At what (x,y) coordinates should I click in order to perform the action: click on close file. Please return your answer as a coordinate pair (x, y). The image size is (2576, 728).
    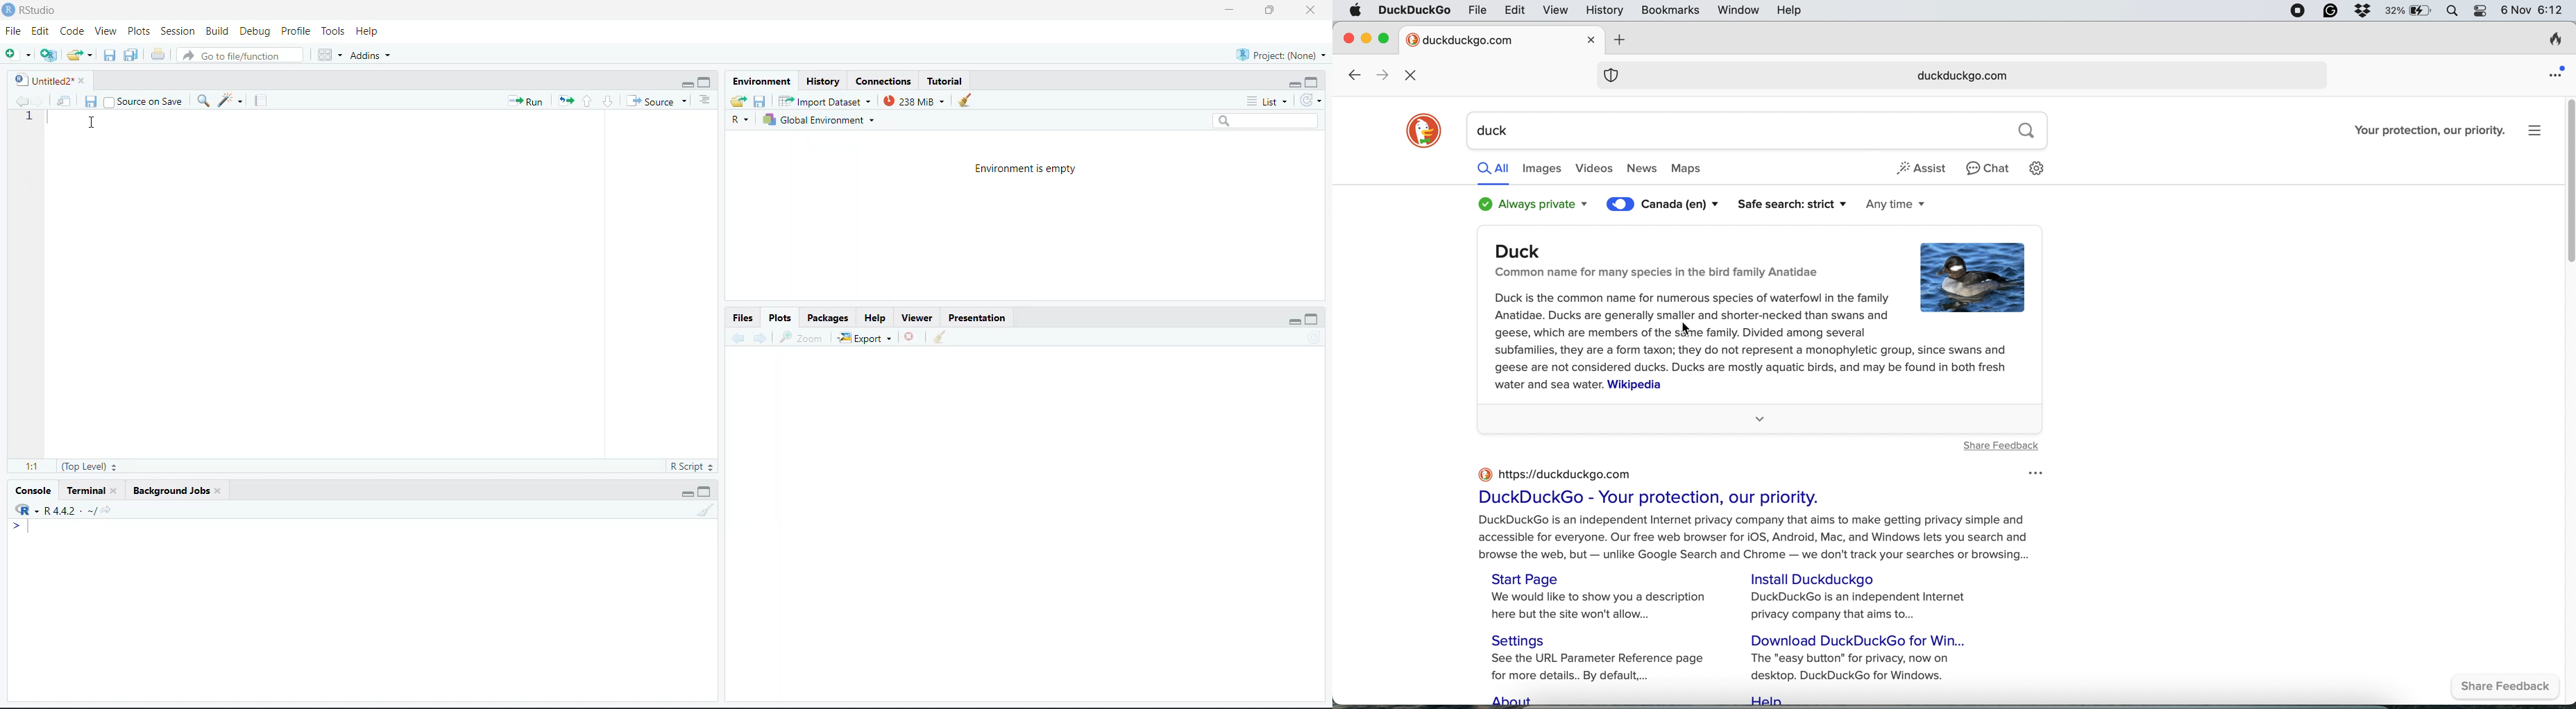
    Looking at the image, I should click on (910, 336).